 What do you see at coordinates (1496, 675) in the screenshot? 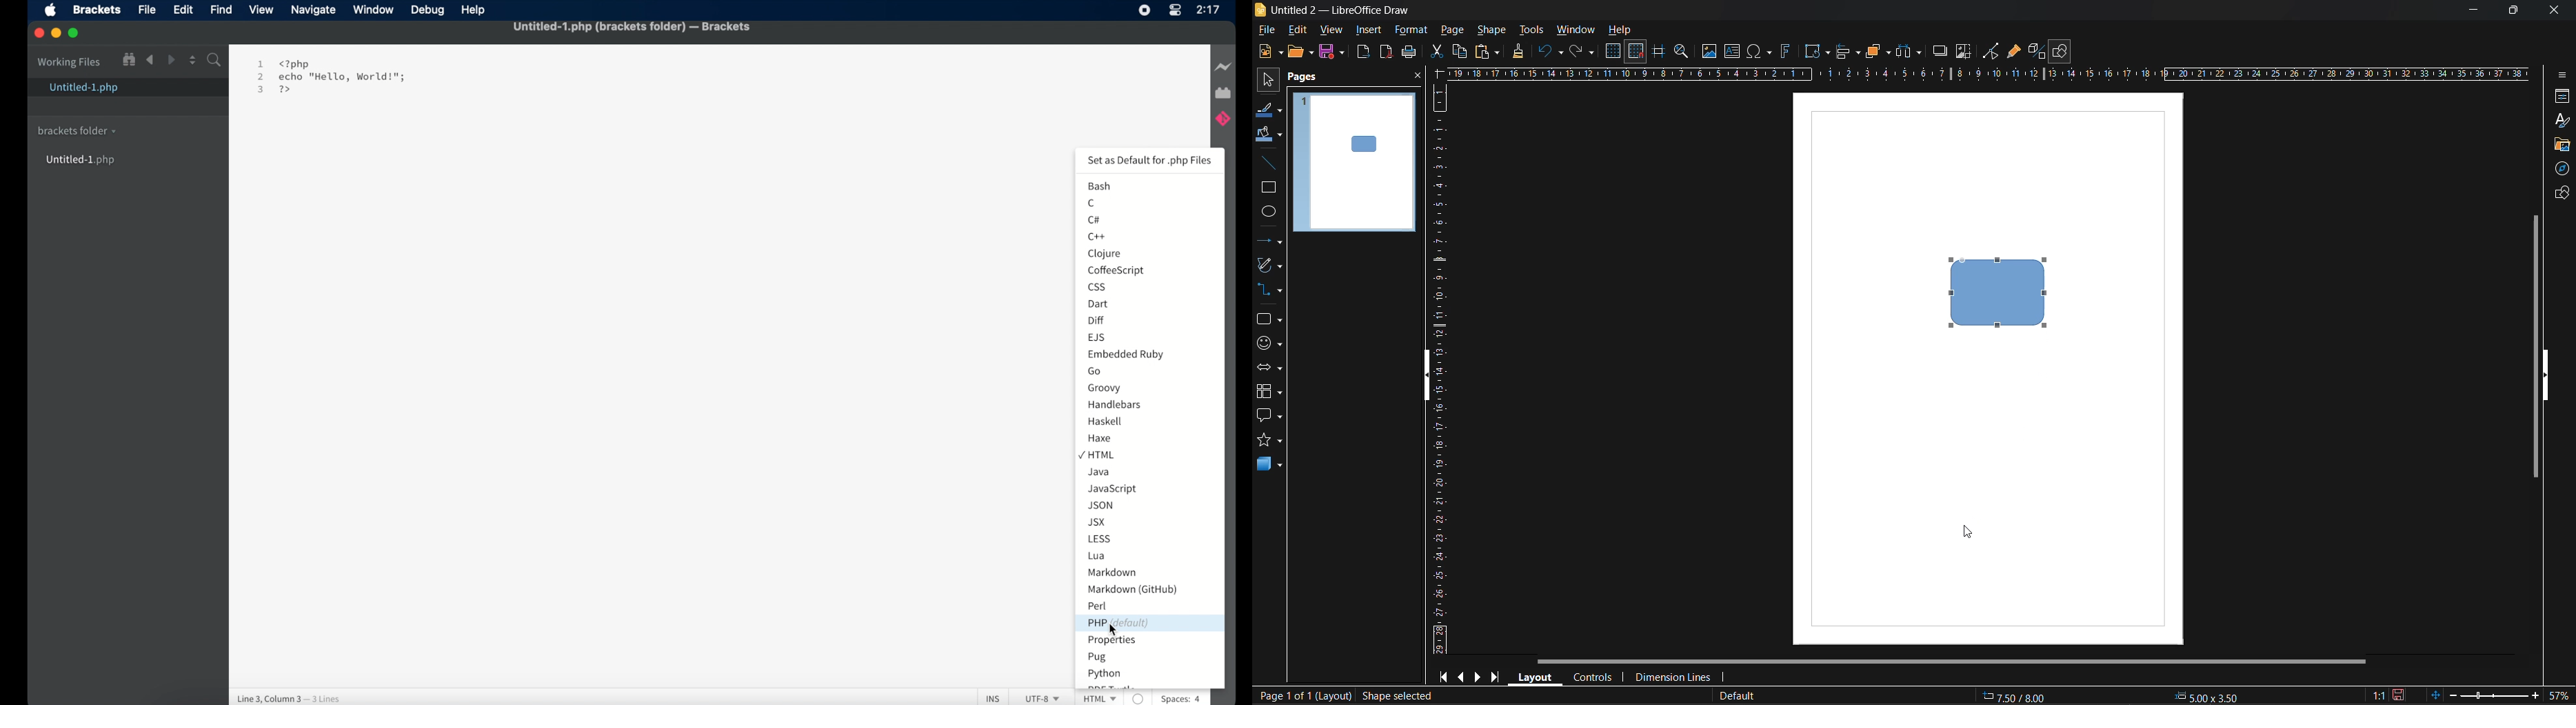
I see `last` at bounding box center [1496, 675].